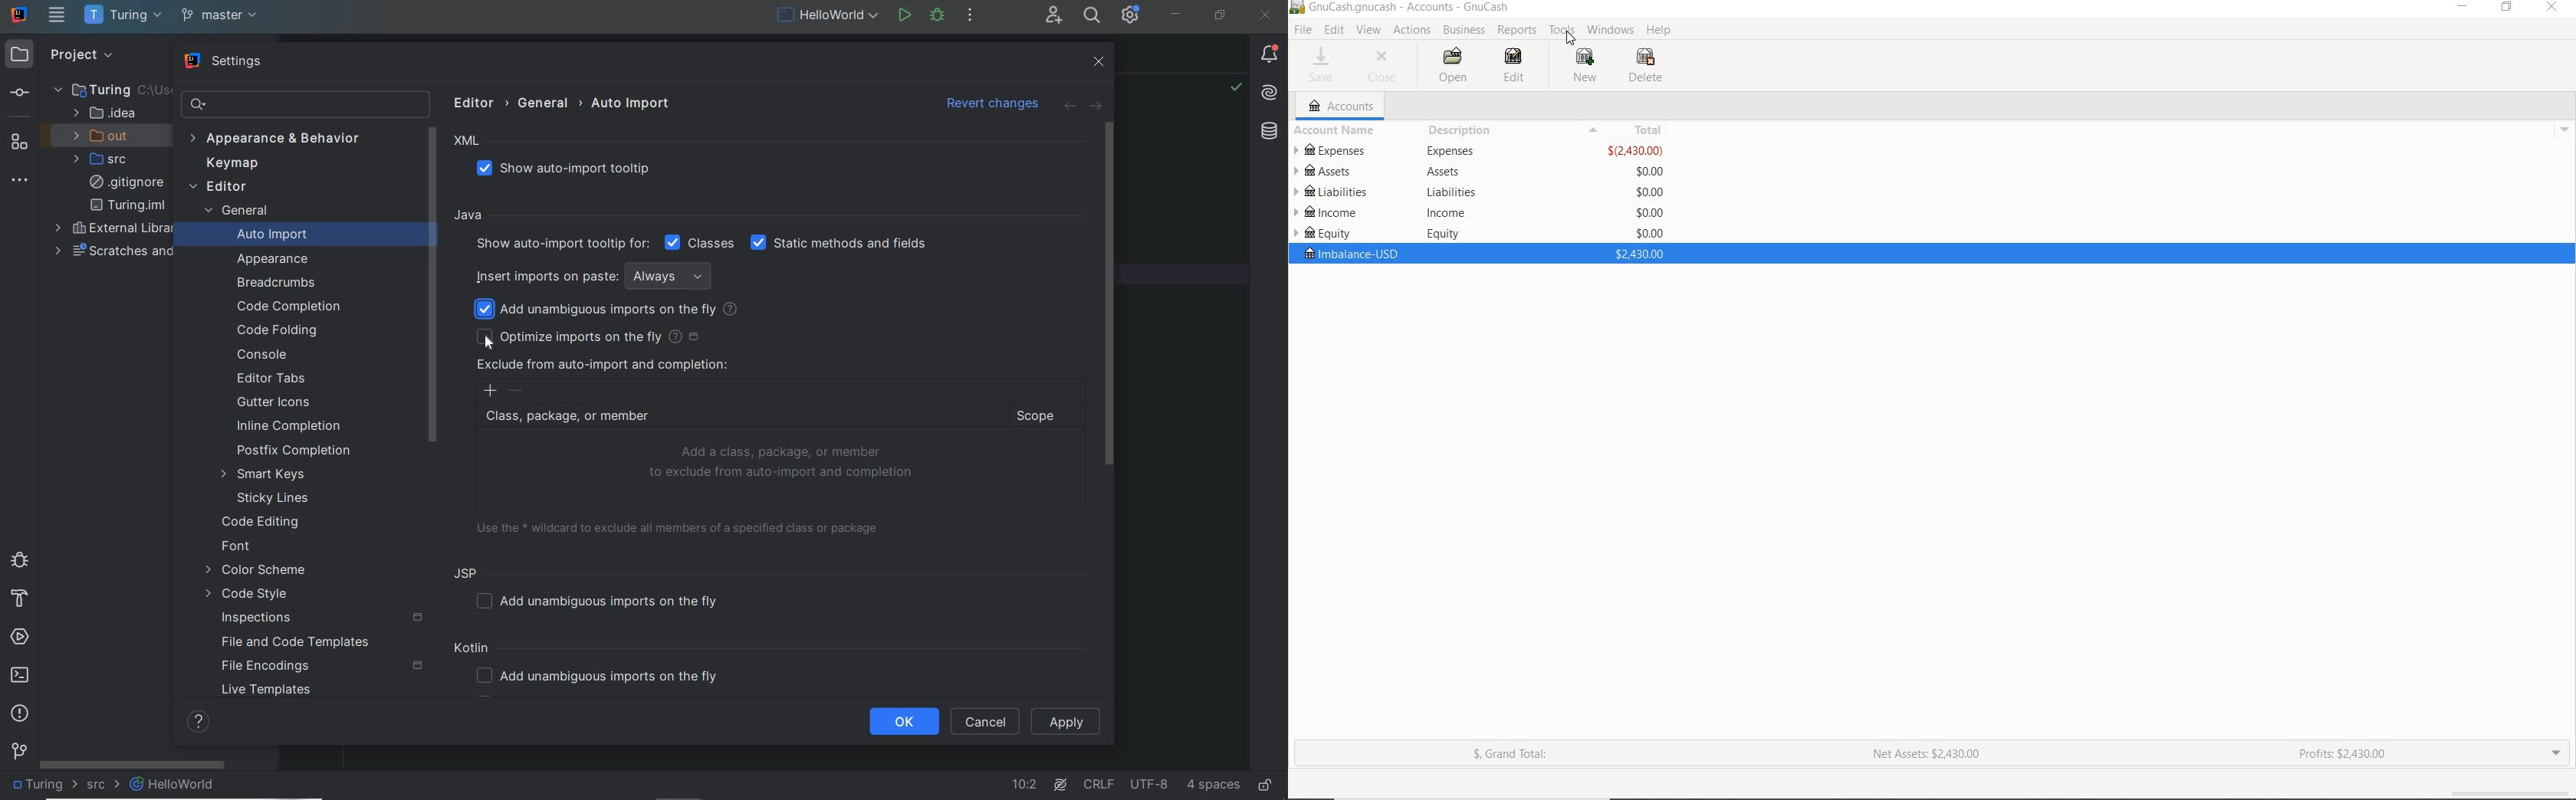 Image resolution: width=2576 pixels, height=812 pixels. Describe the element at coordinates (279, 284) in the screenshot. I see `BREADCRUMBS` at that location.